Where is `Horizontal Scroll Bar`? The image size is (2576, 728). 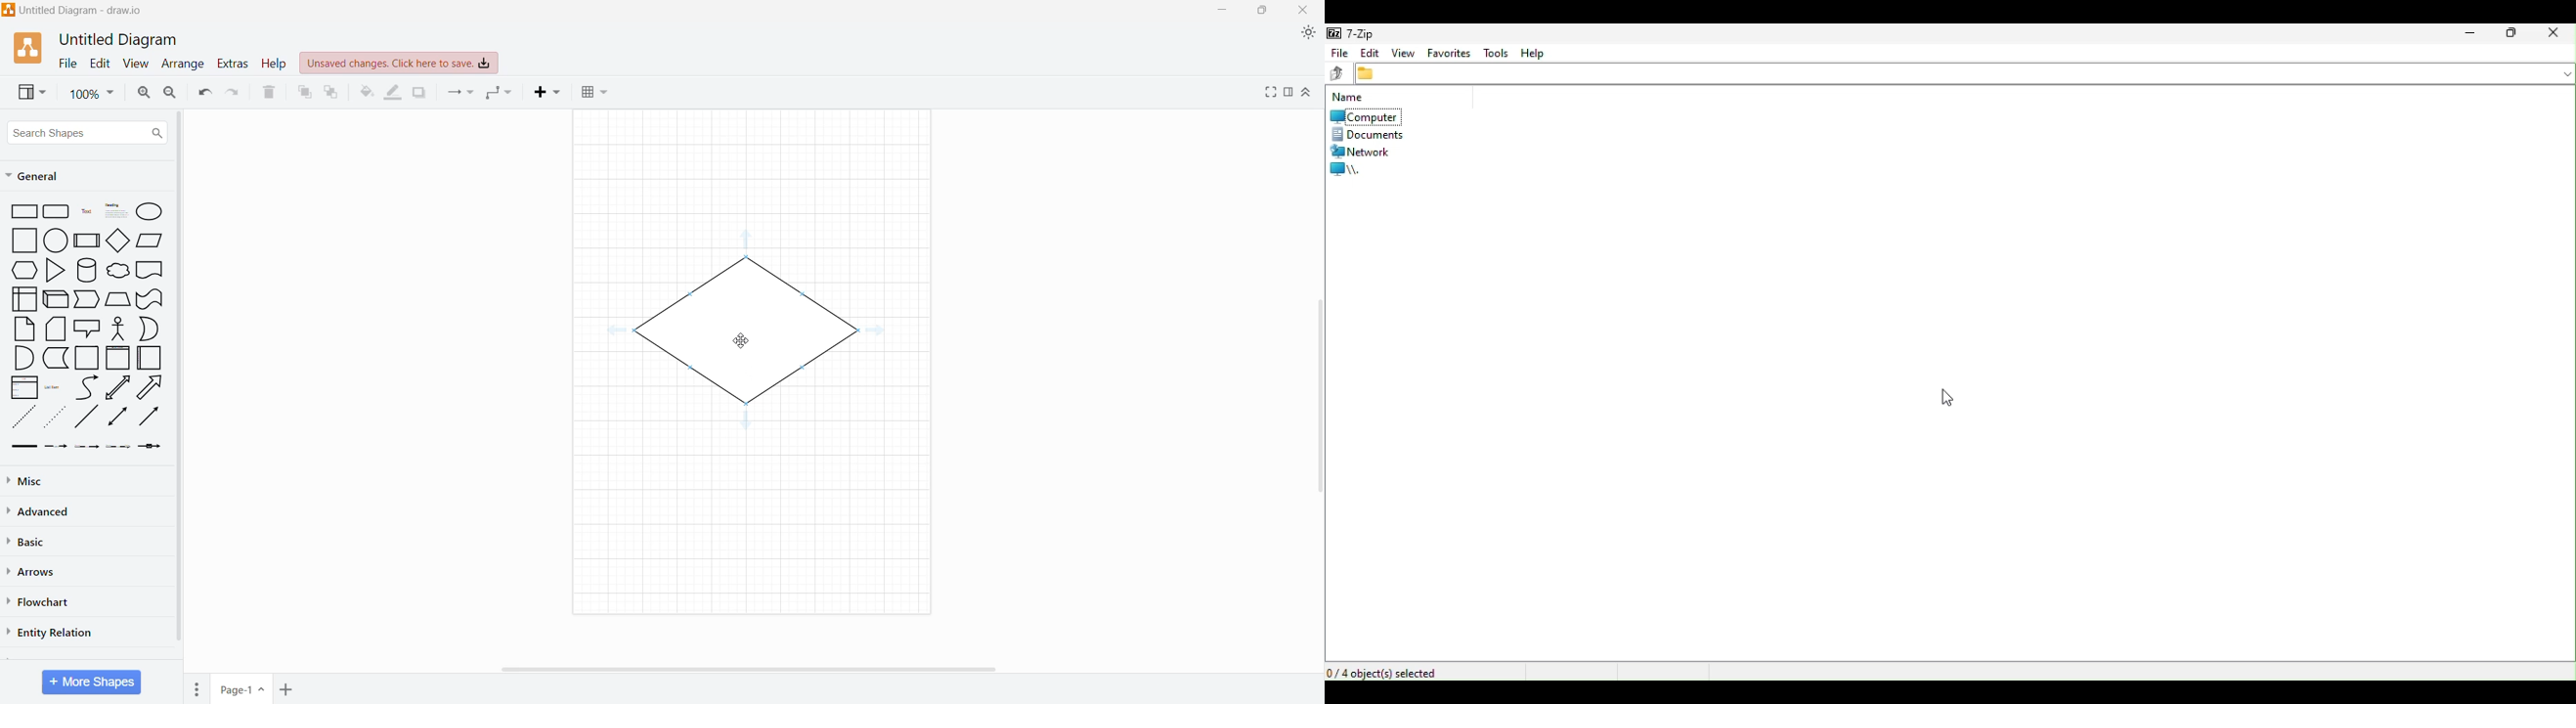 Horizontal Scroll Bar is located at coordinates (751, 665).